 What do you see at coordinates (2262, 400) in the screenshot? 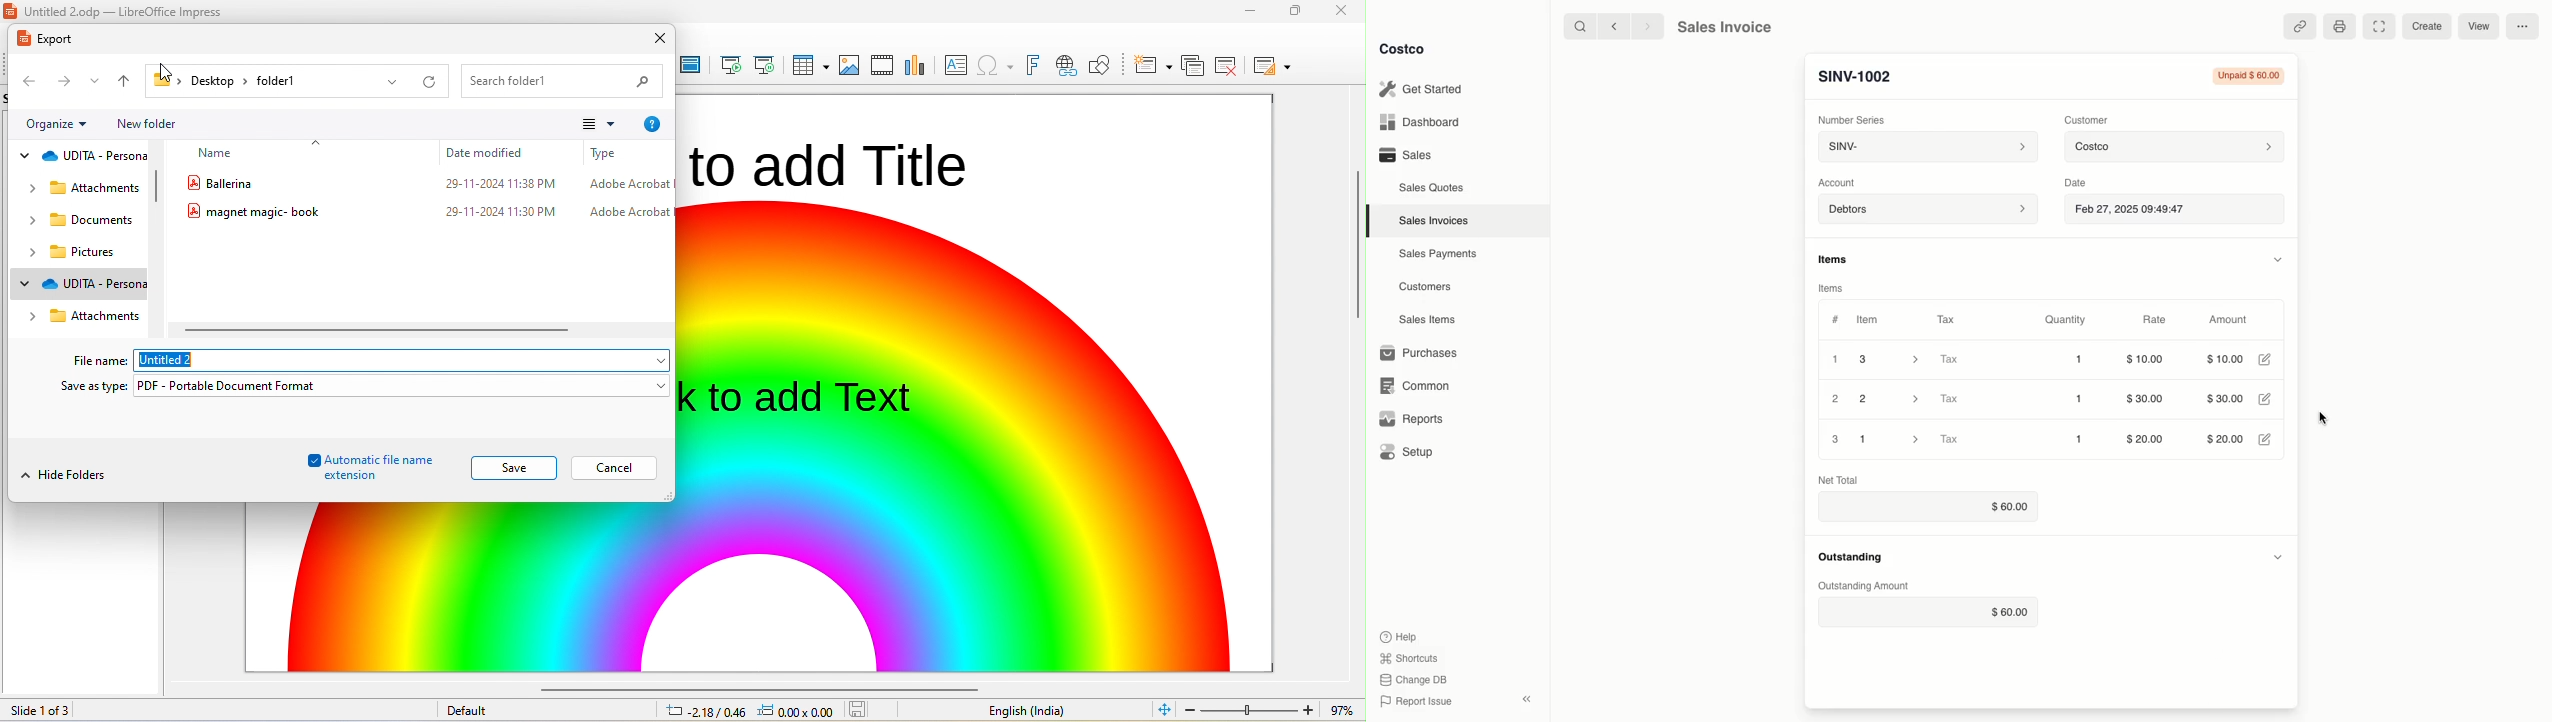
I see `Edit` at bounding box center [2262, 400].